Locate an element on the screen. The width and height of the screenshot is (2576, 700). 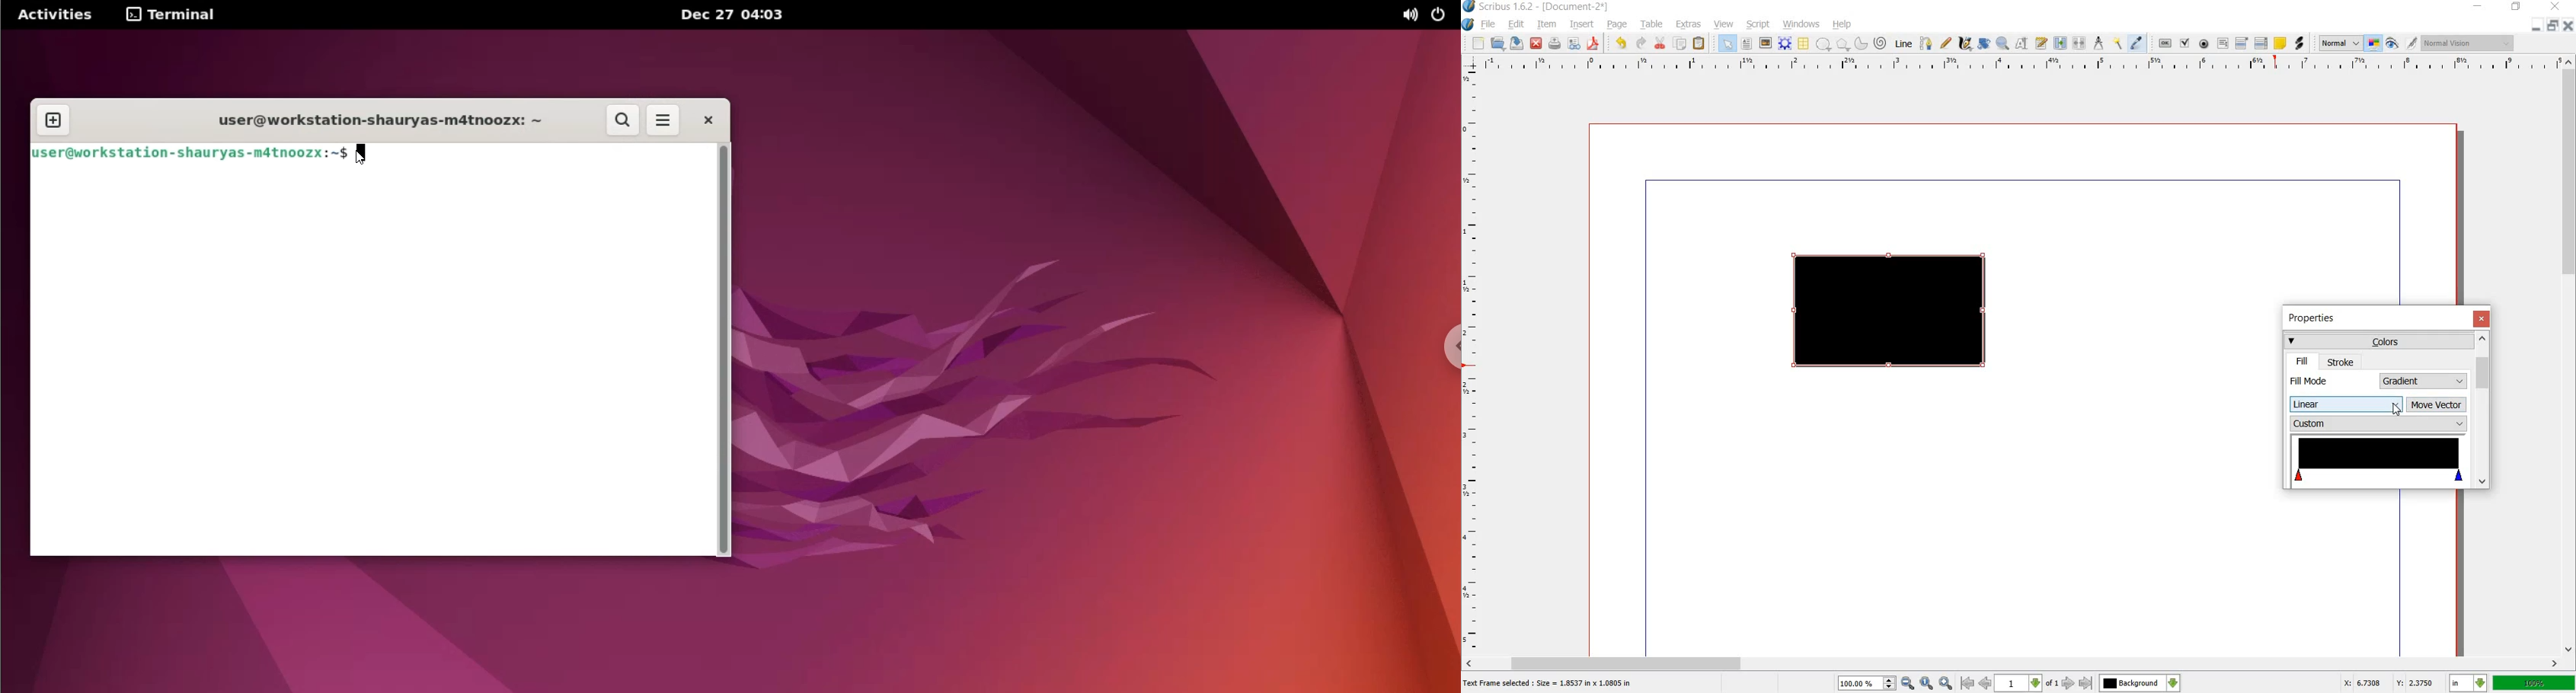
text frame selected : size = 1.8537 in x 1.0805 in is located at coordinates (1550, 684).